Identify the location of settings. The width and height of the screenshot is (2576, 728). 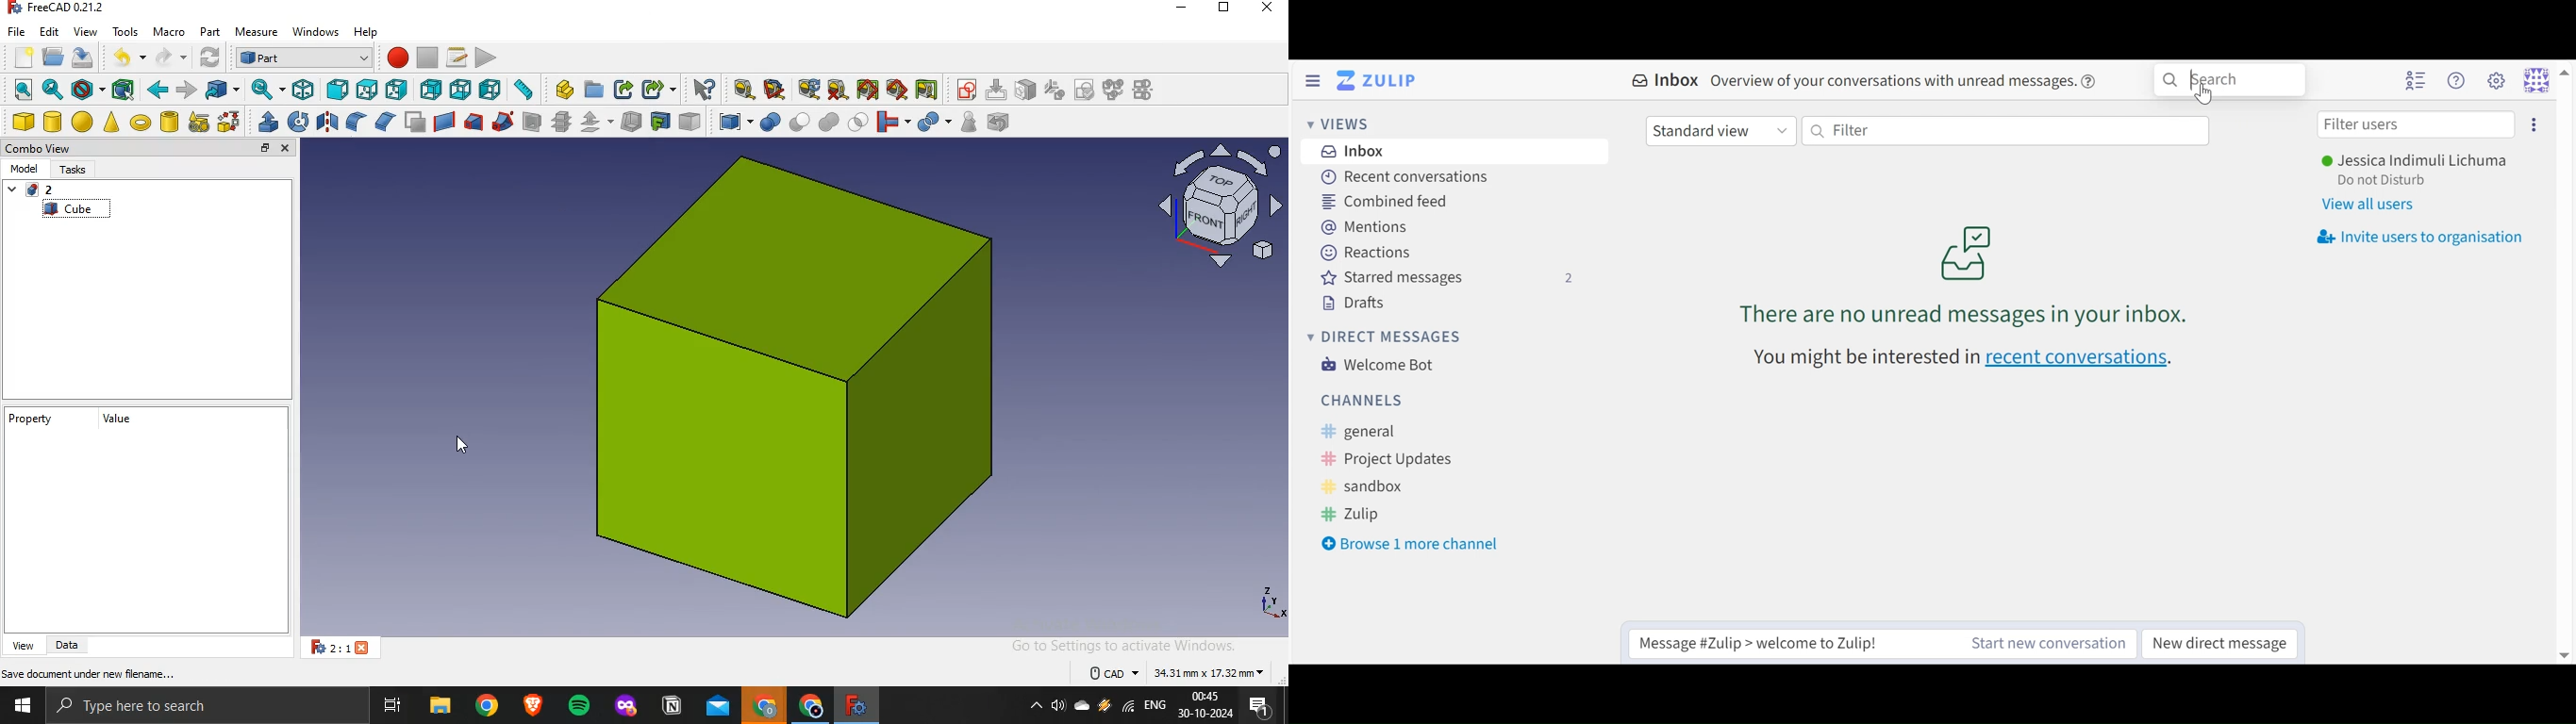
(2535, 125).